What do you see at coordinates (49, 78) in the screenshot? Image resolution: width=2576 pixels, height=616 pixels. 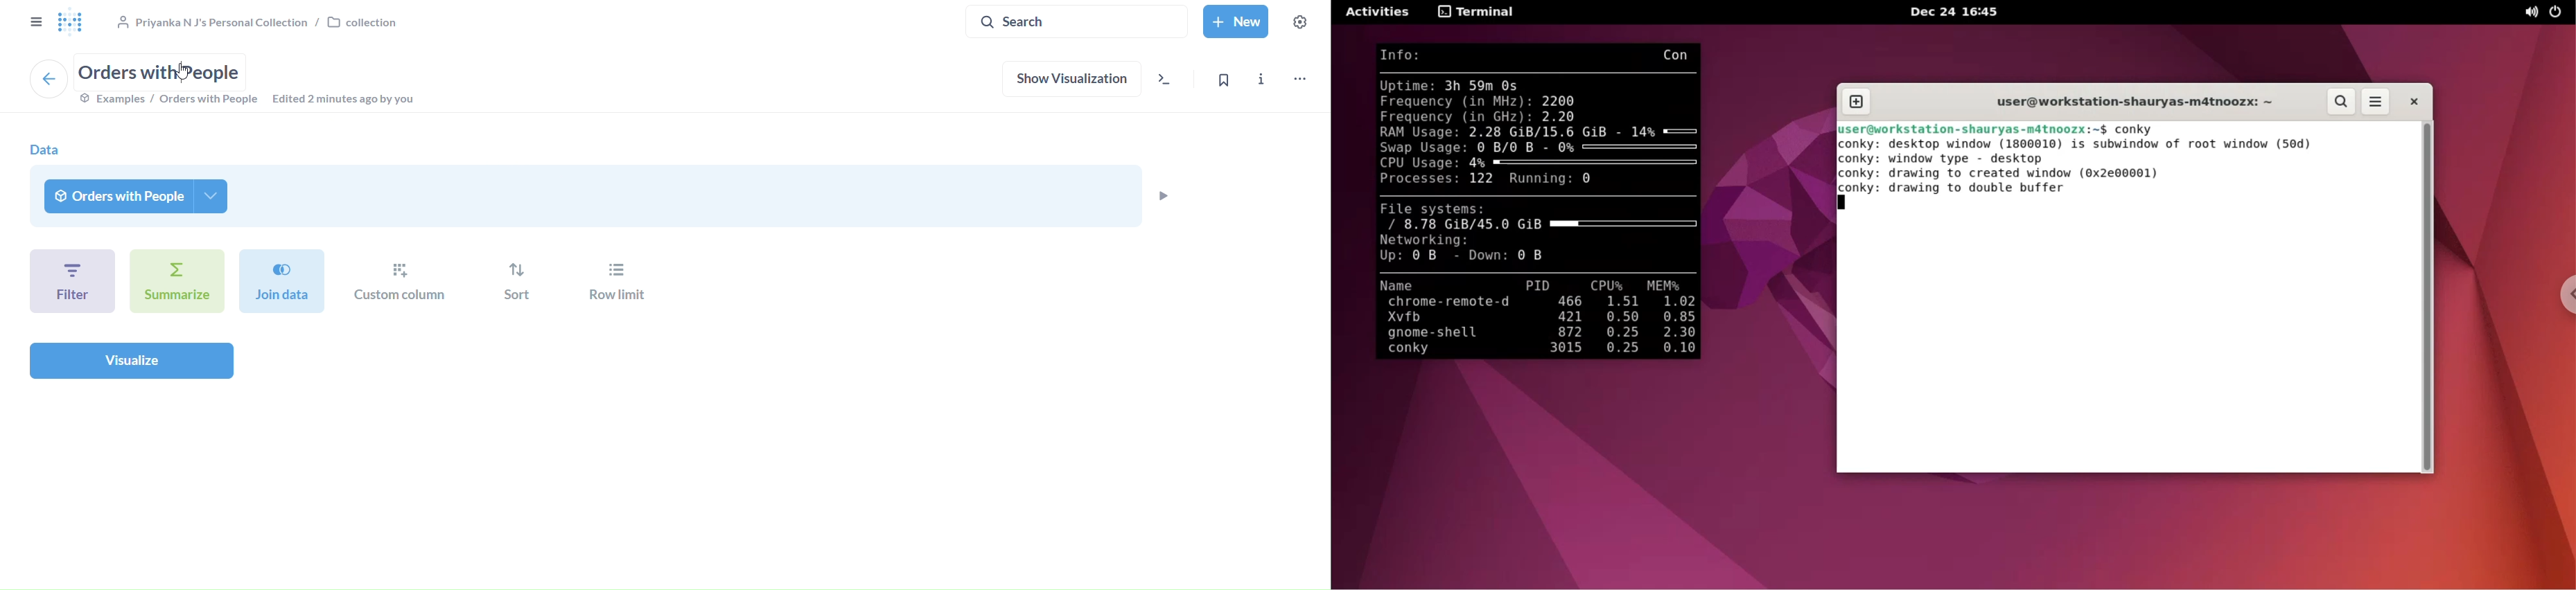 I see `back` at bounding box center [49, 78].